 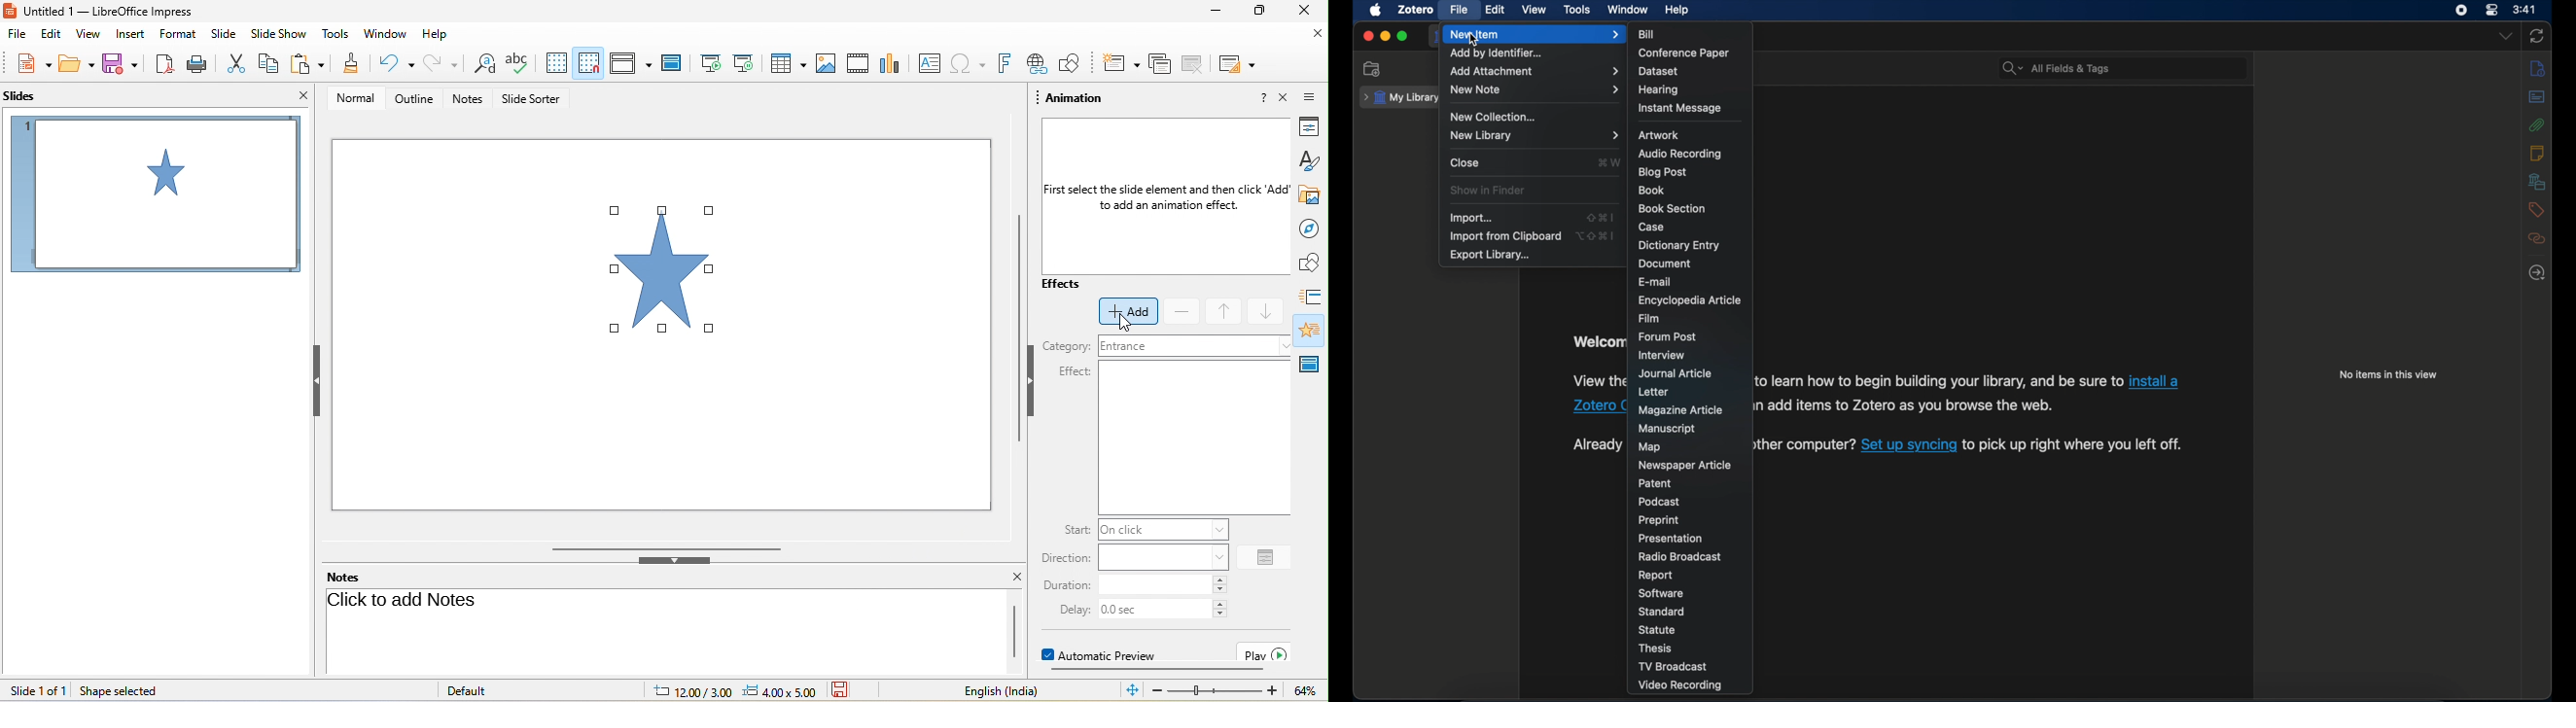 What do you see at coordinates (1132, 691) in the screenshot?
I see `fit slide to current window` at bounding box center [1132, 691].